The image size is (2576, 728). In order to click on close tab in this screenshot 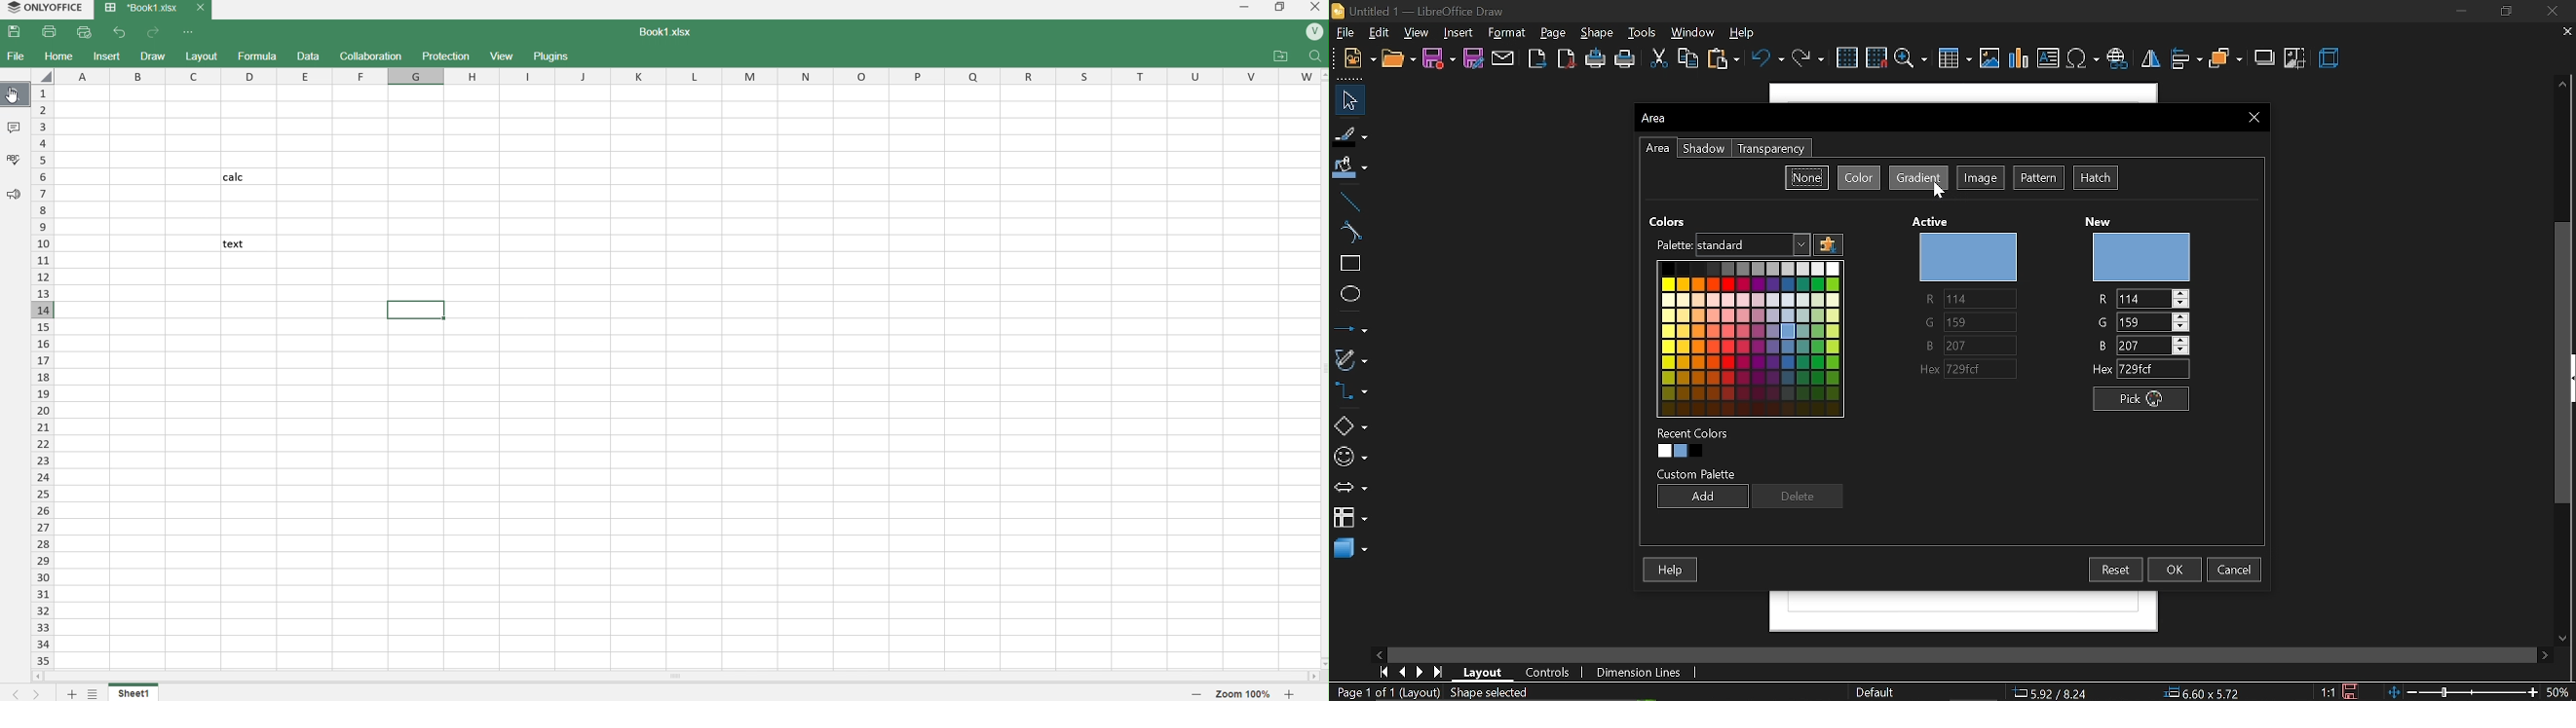, I will do `click(200, 10)`.